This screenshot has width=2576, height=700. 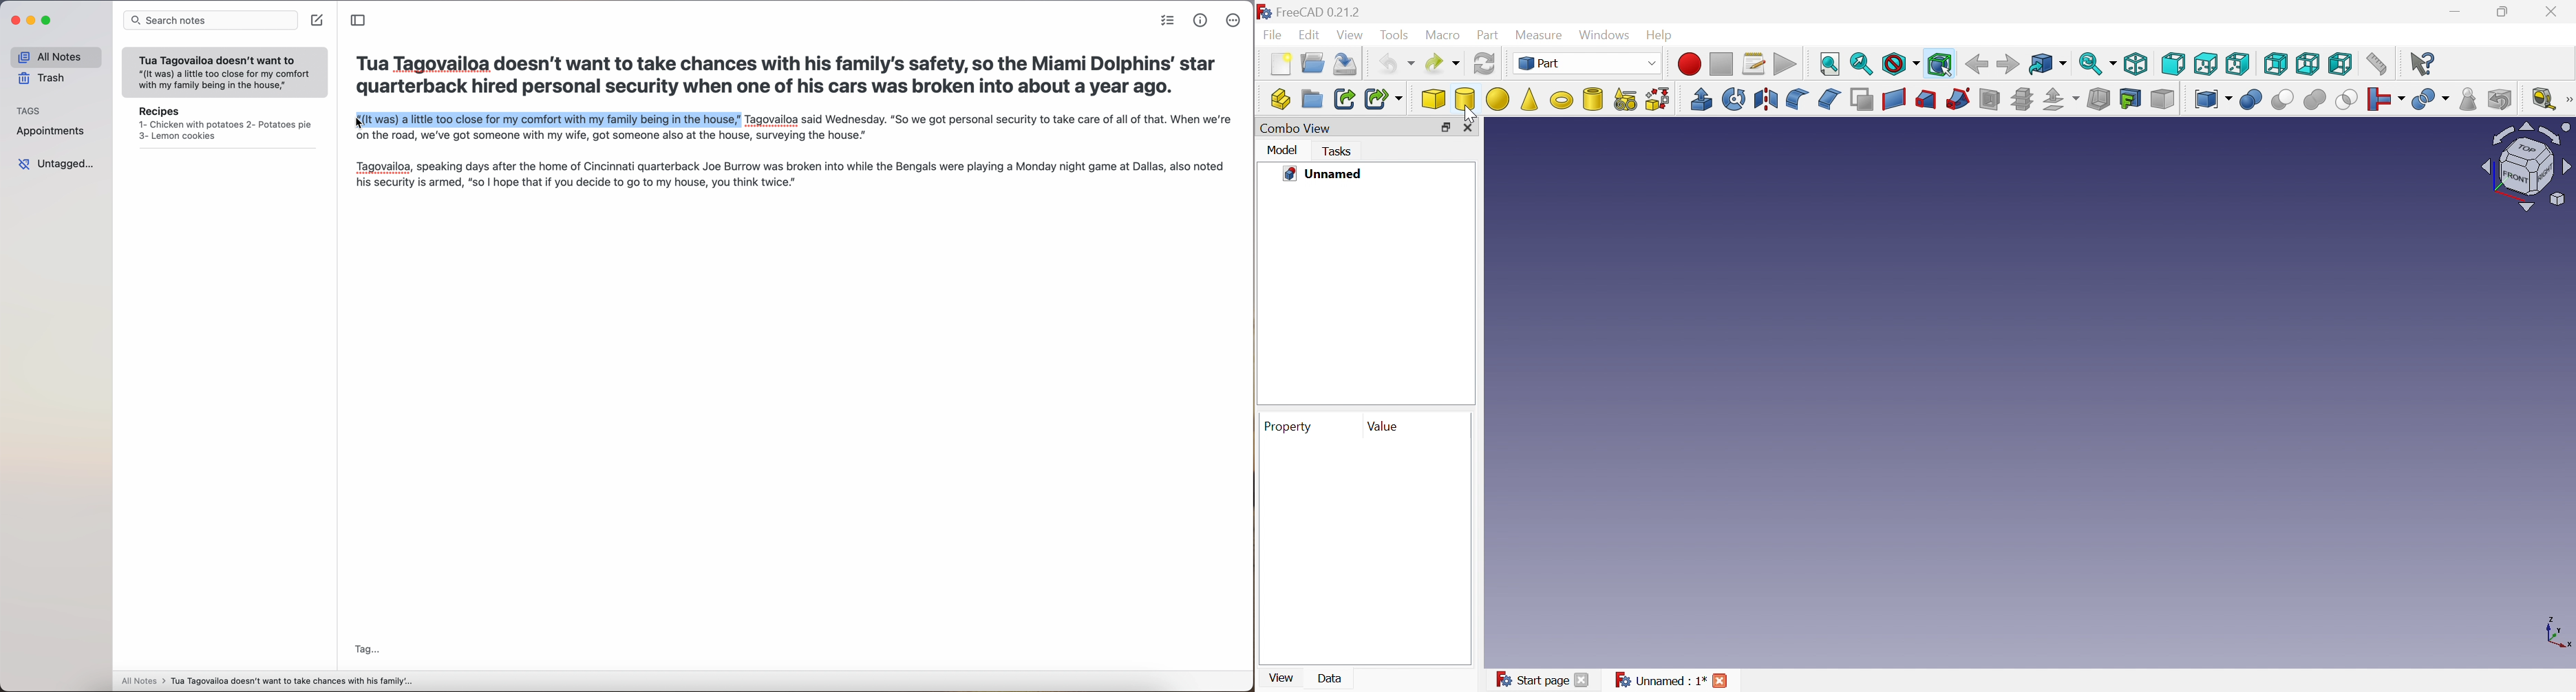 What do you see at coordinates (368, 650) in the screenshot?
I see `tag` at bounding box center [368, 650].